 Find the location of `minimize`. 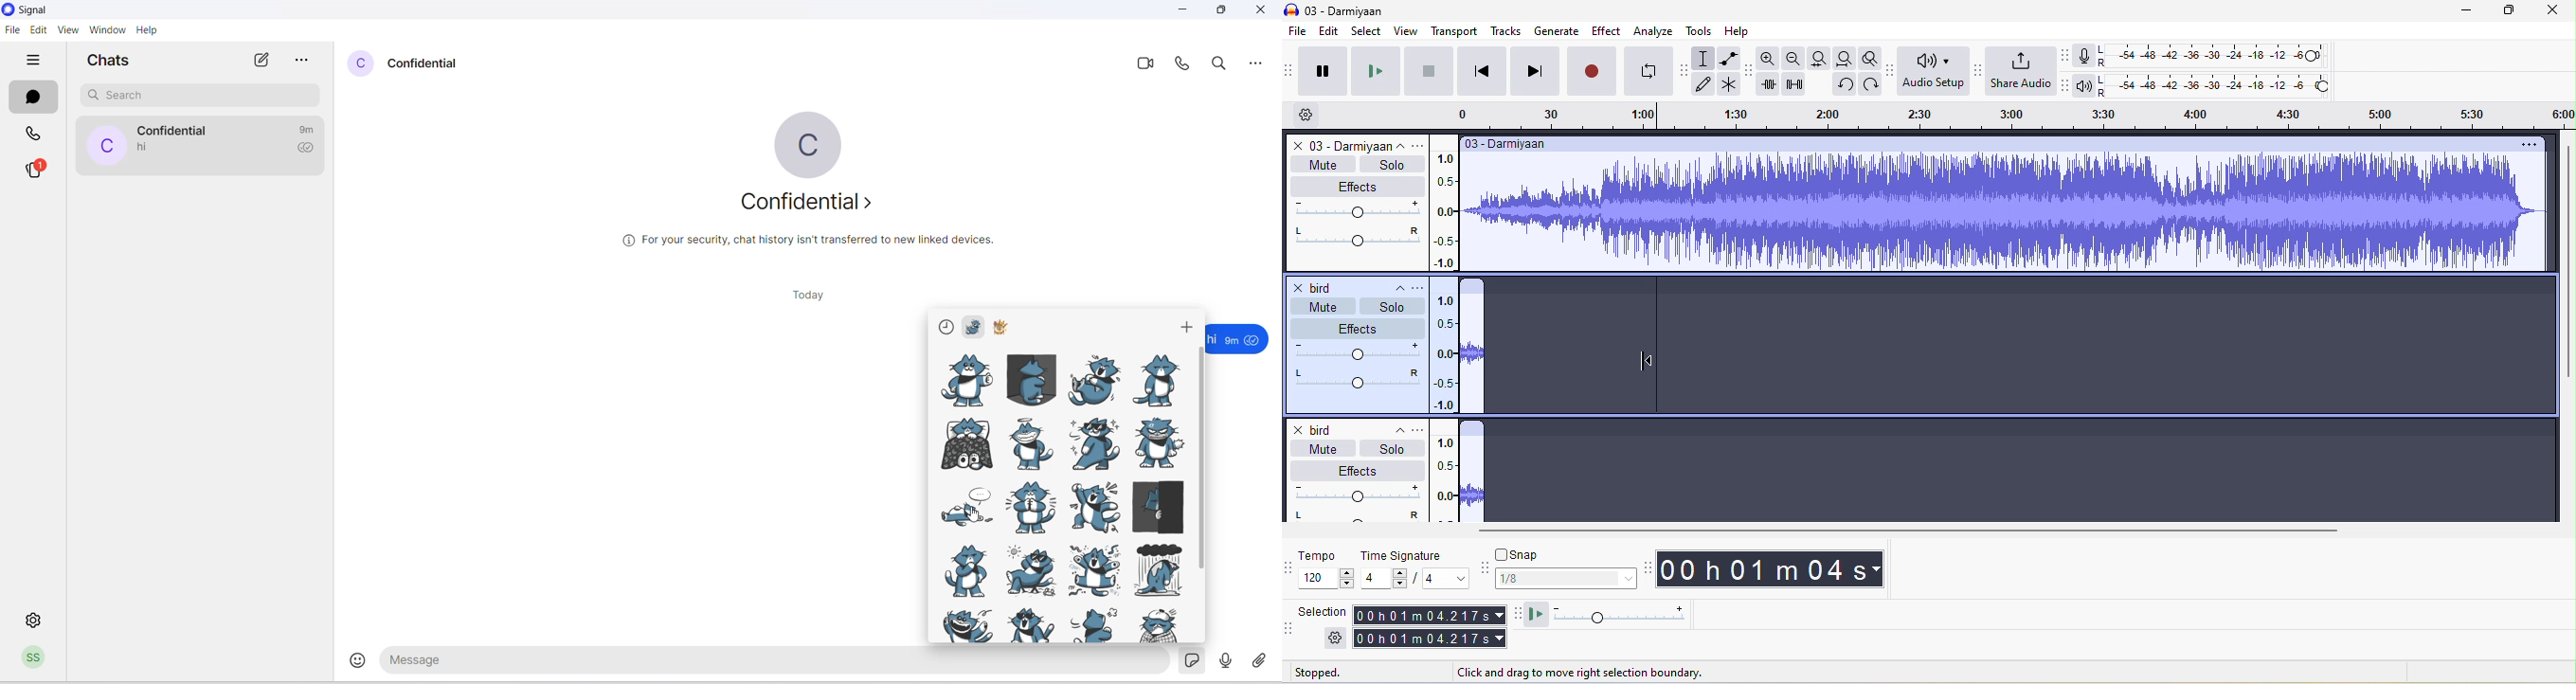

minimize is located at coordinates (1184, 12).